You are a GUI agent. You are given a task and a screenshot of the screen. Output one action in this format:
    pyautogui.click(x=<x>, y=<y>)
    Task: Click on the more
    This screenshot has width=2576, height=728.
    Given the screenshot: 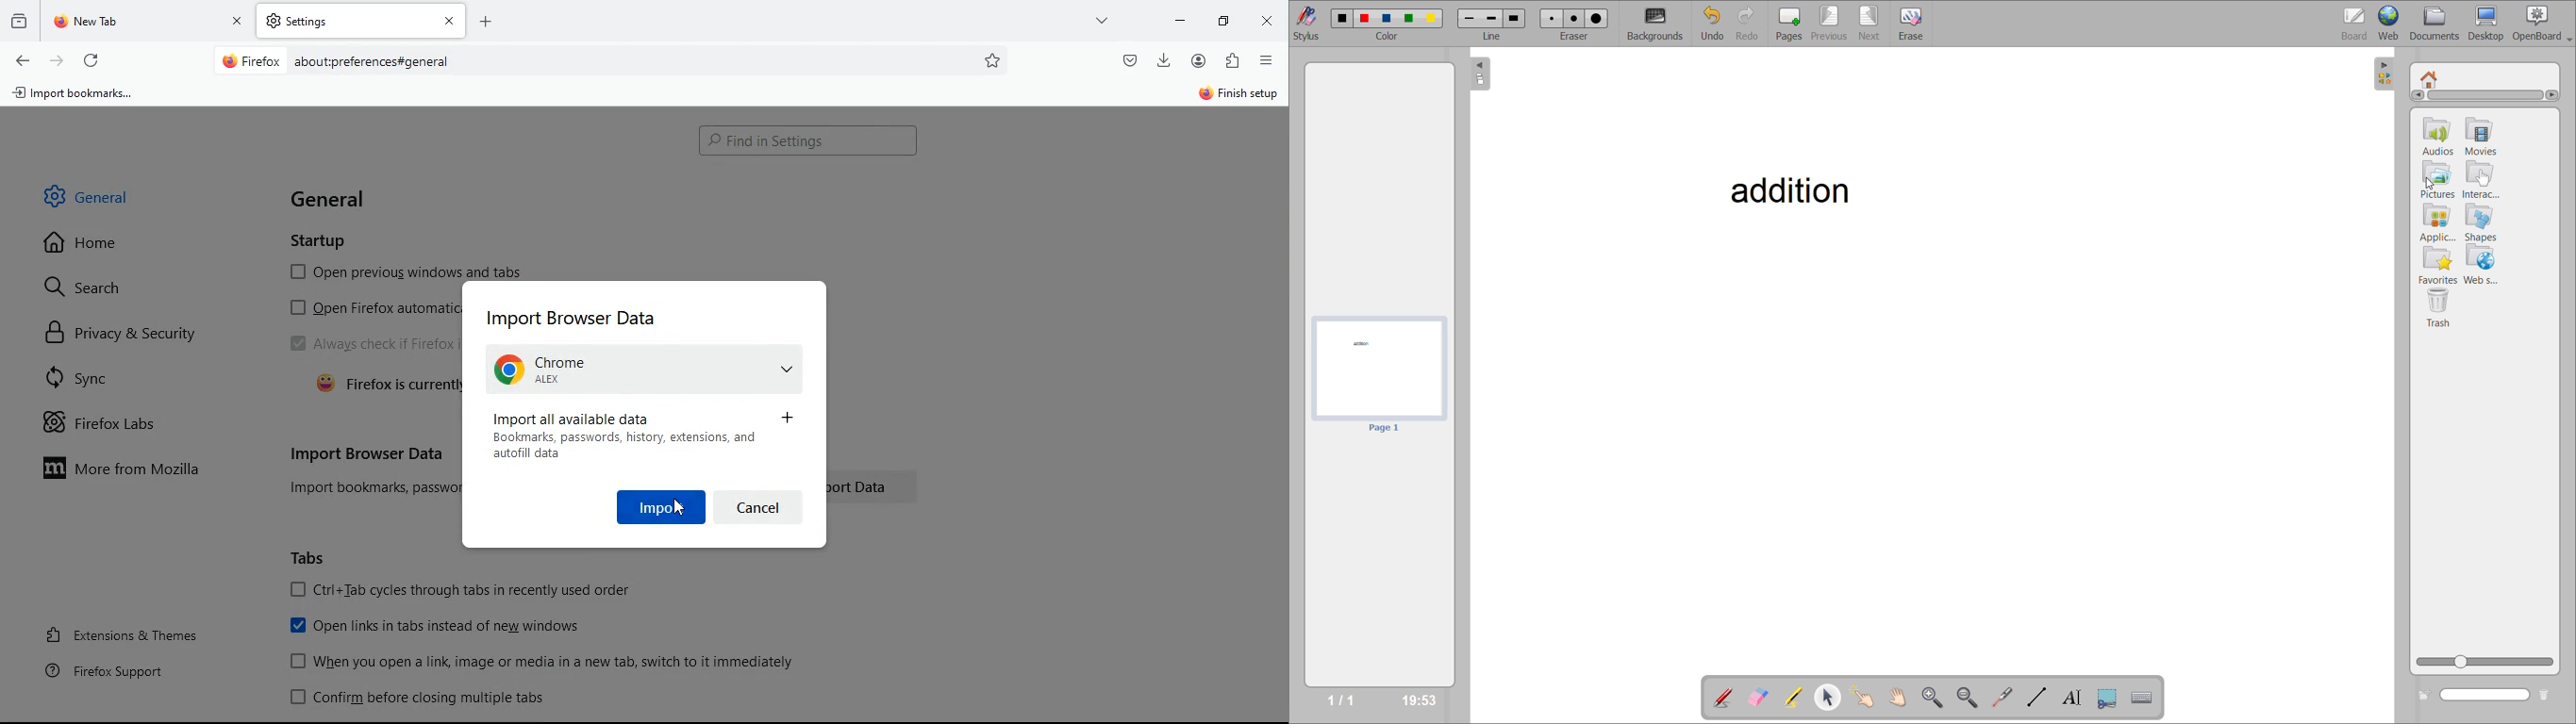 What is the action you would take?
    pyautogui.click(x=790, y=419)
    